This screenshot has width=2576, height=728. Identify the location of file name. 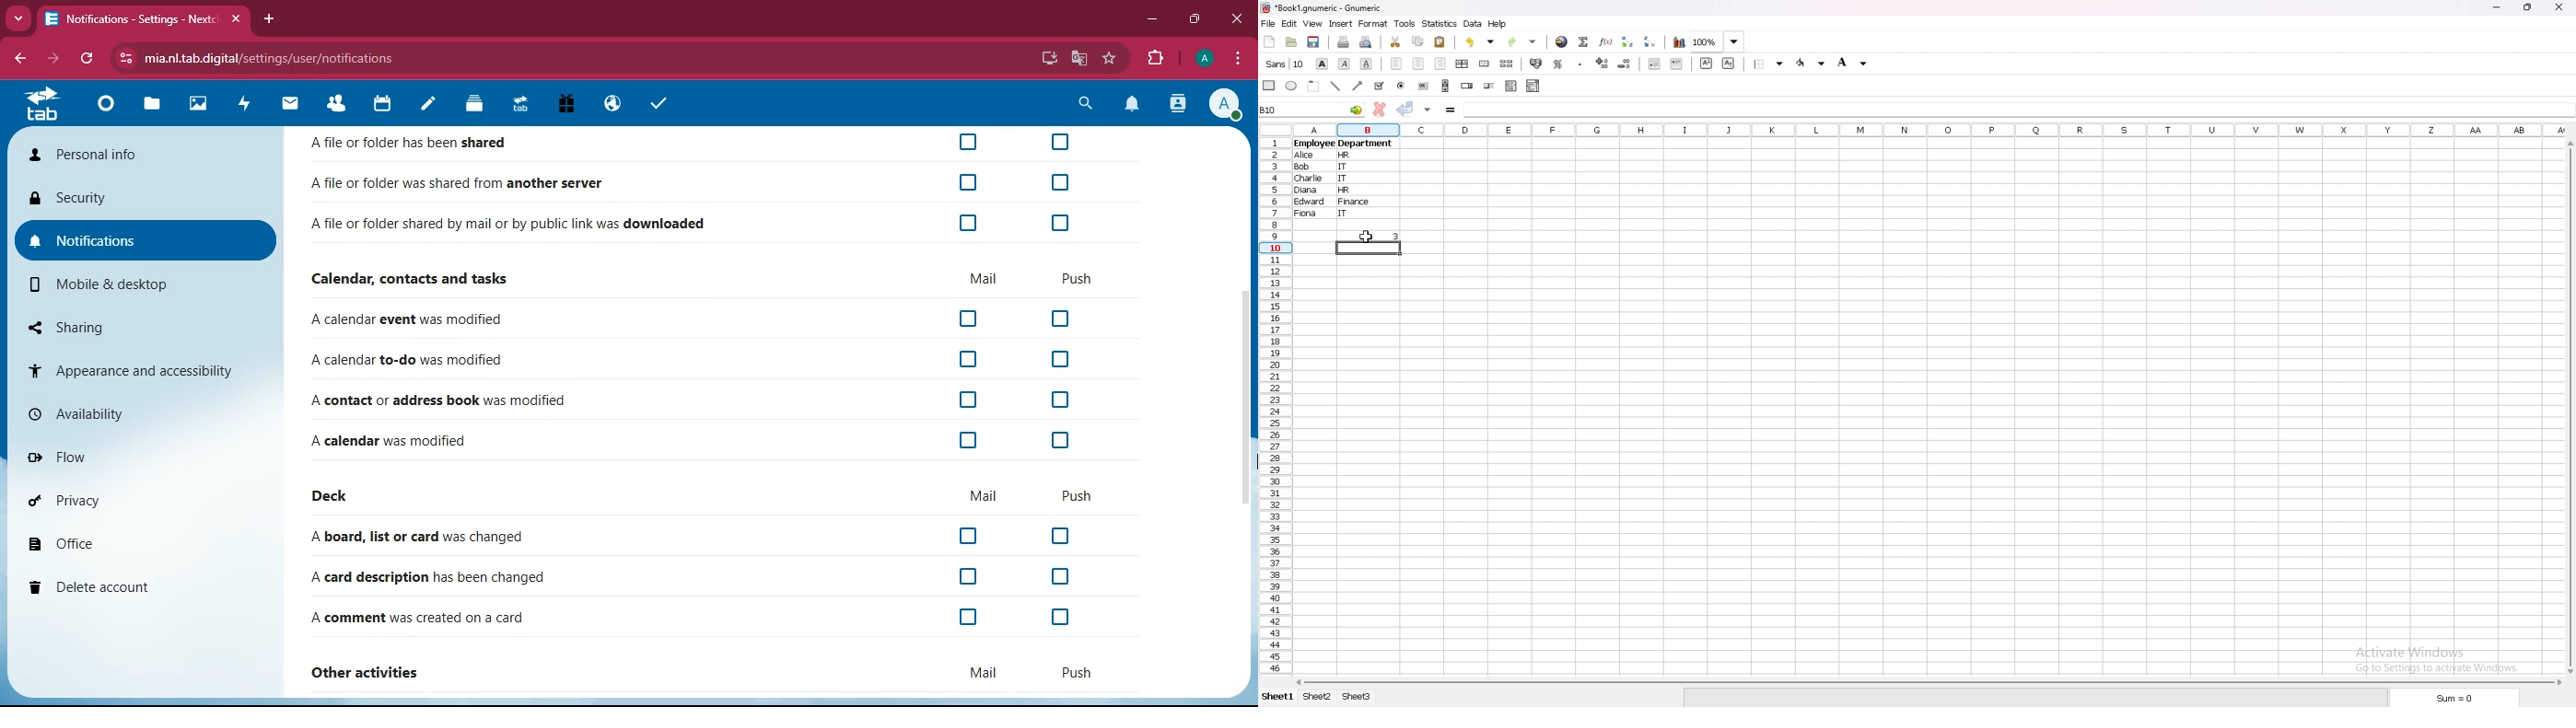
(1323, 8).